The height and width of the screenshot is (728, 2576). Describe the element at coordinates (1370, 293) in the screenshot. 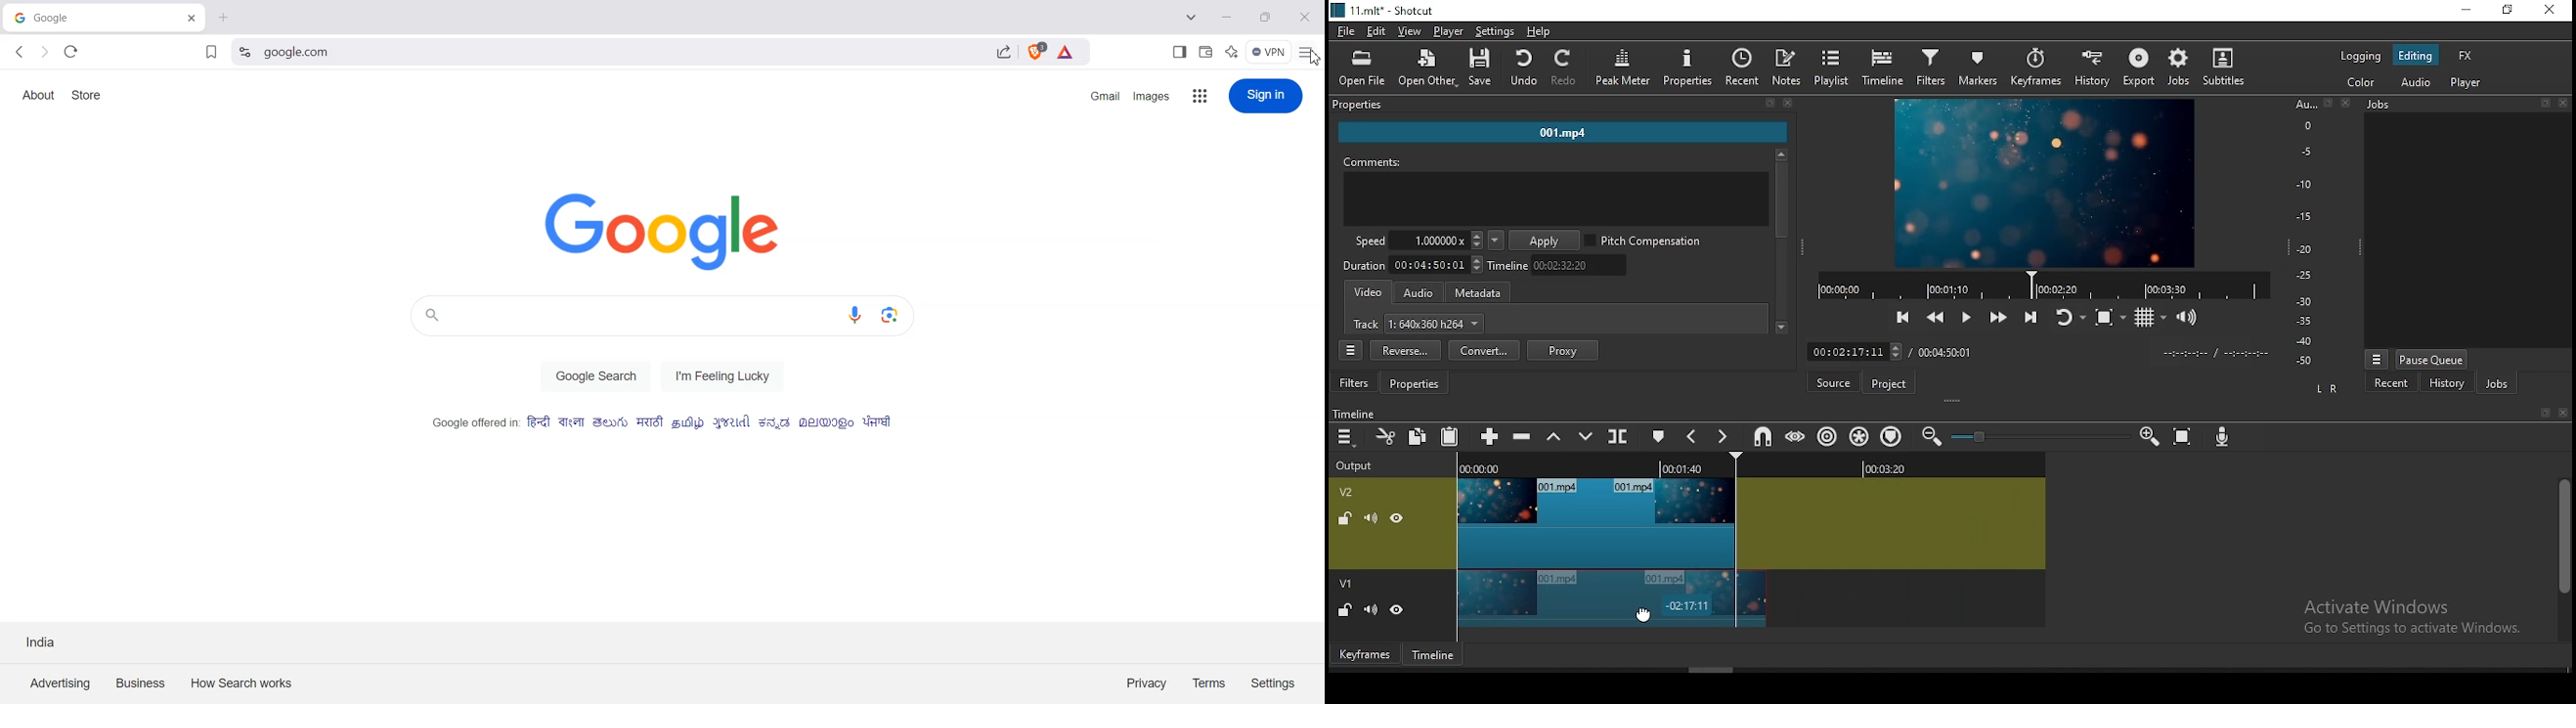

I see `video` at that location.